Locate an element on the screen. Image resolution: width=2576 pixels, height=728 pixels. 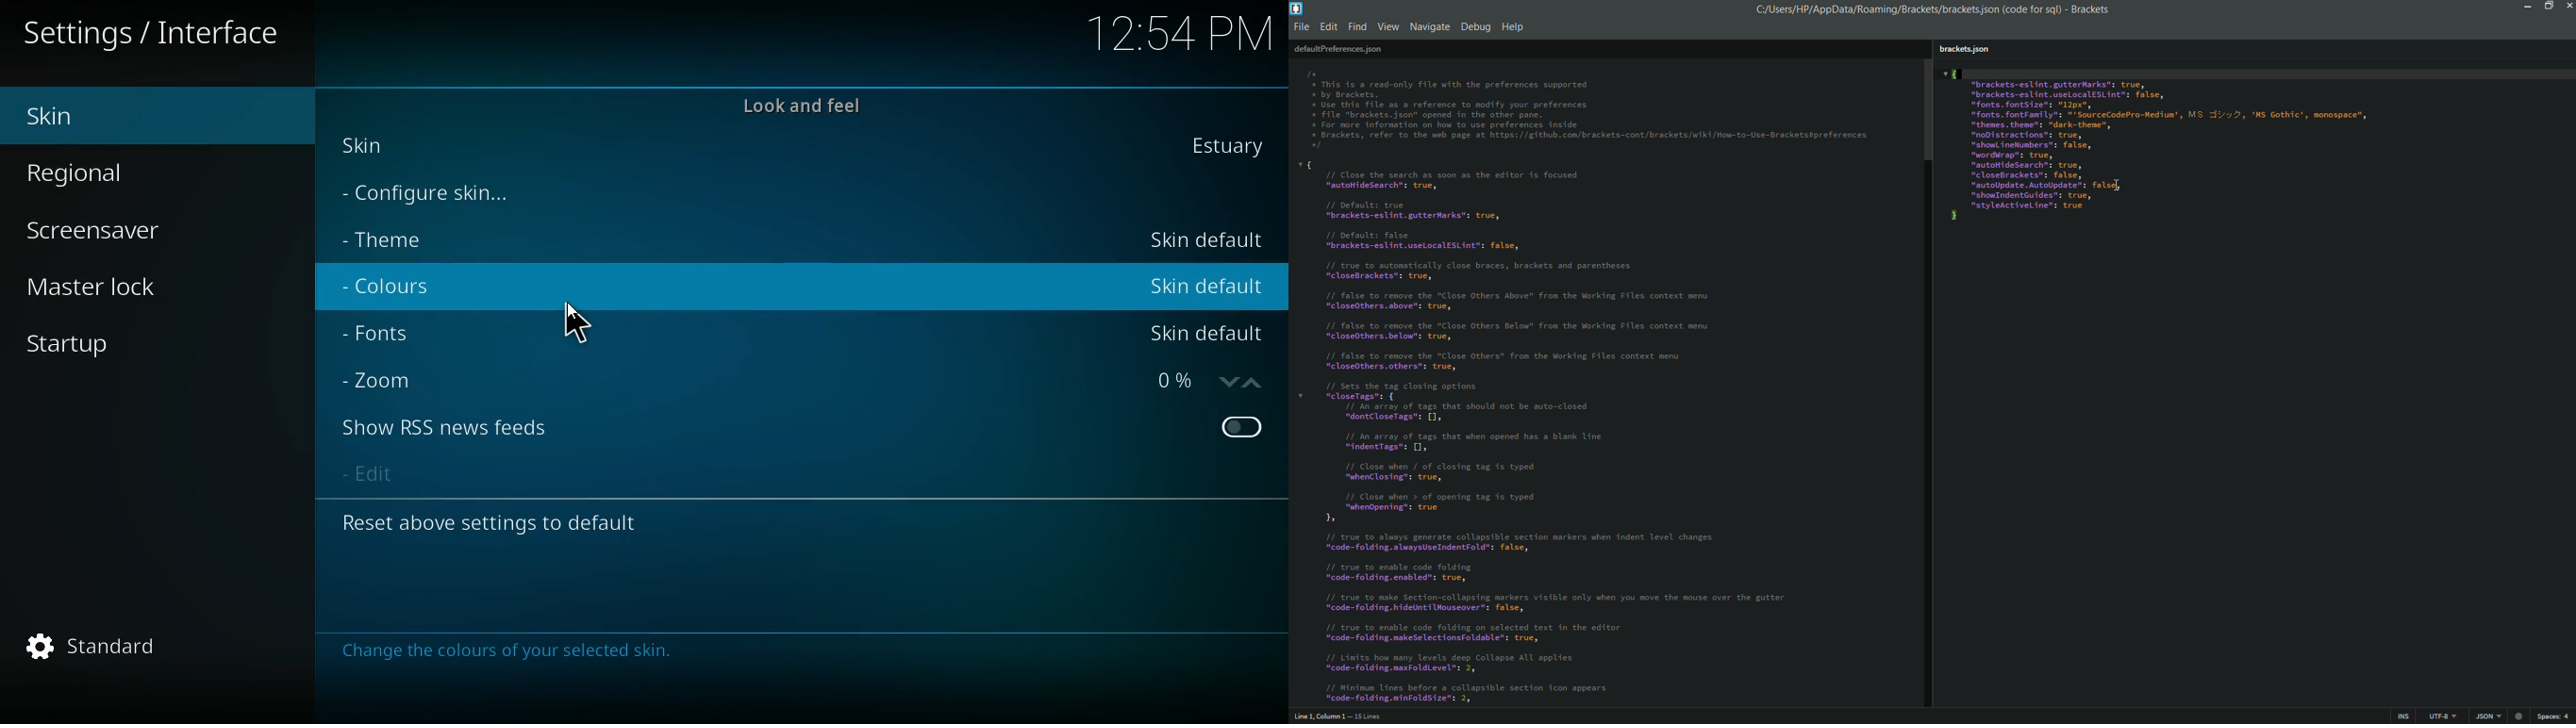
master lock  is located at coordinates (100, 289).